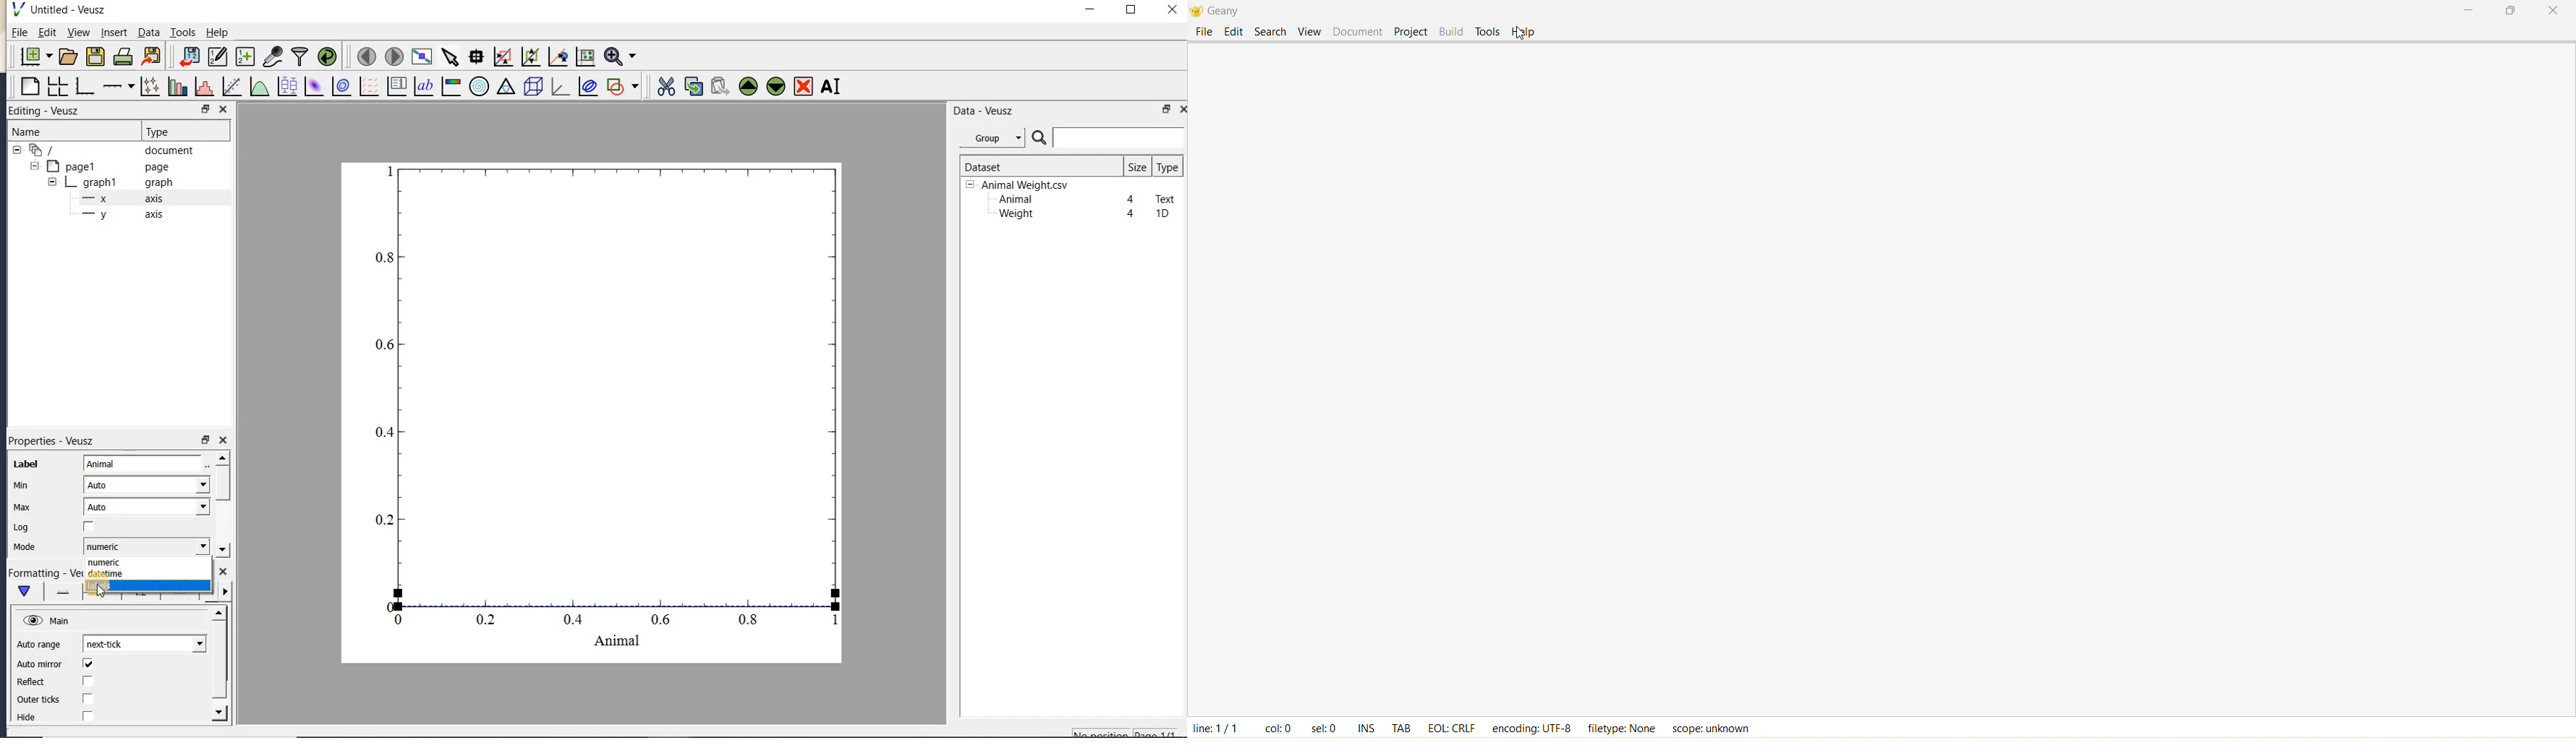 This screenshot has width=2576, height=756. Describe the element at coordinates (1715, 726) in the screenshot. I see `scope` at that location.